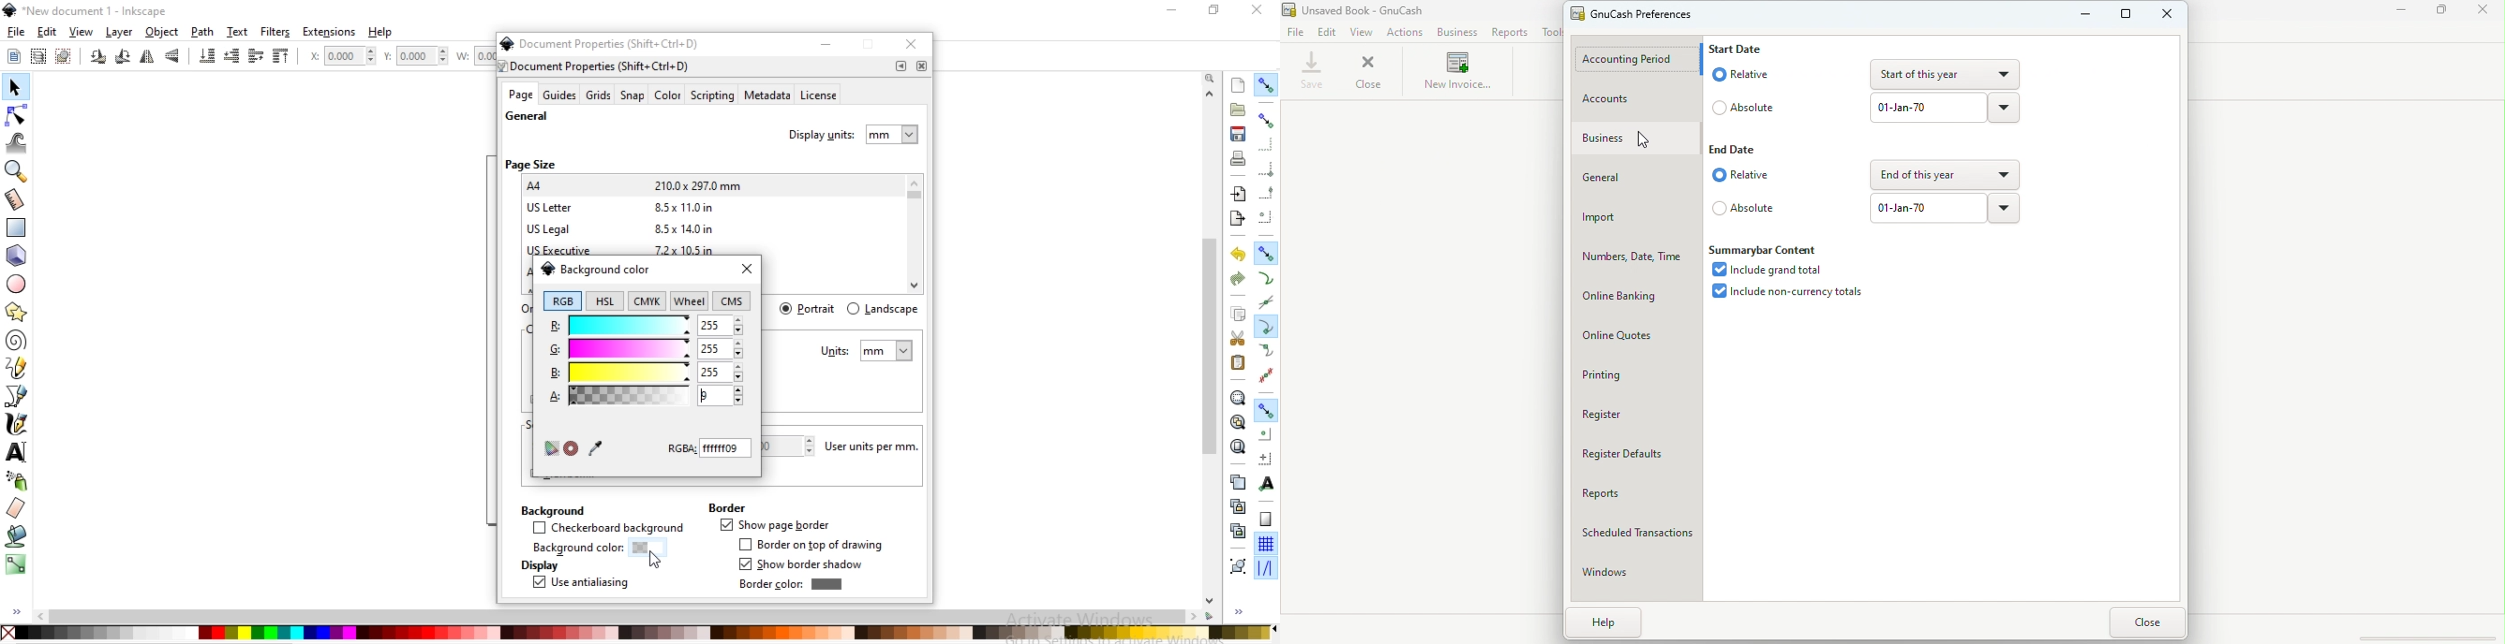  Describe the element at coordinates (1638, 136) in the screenshot. I see `Business` at that location.